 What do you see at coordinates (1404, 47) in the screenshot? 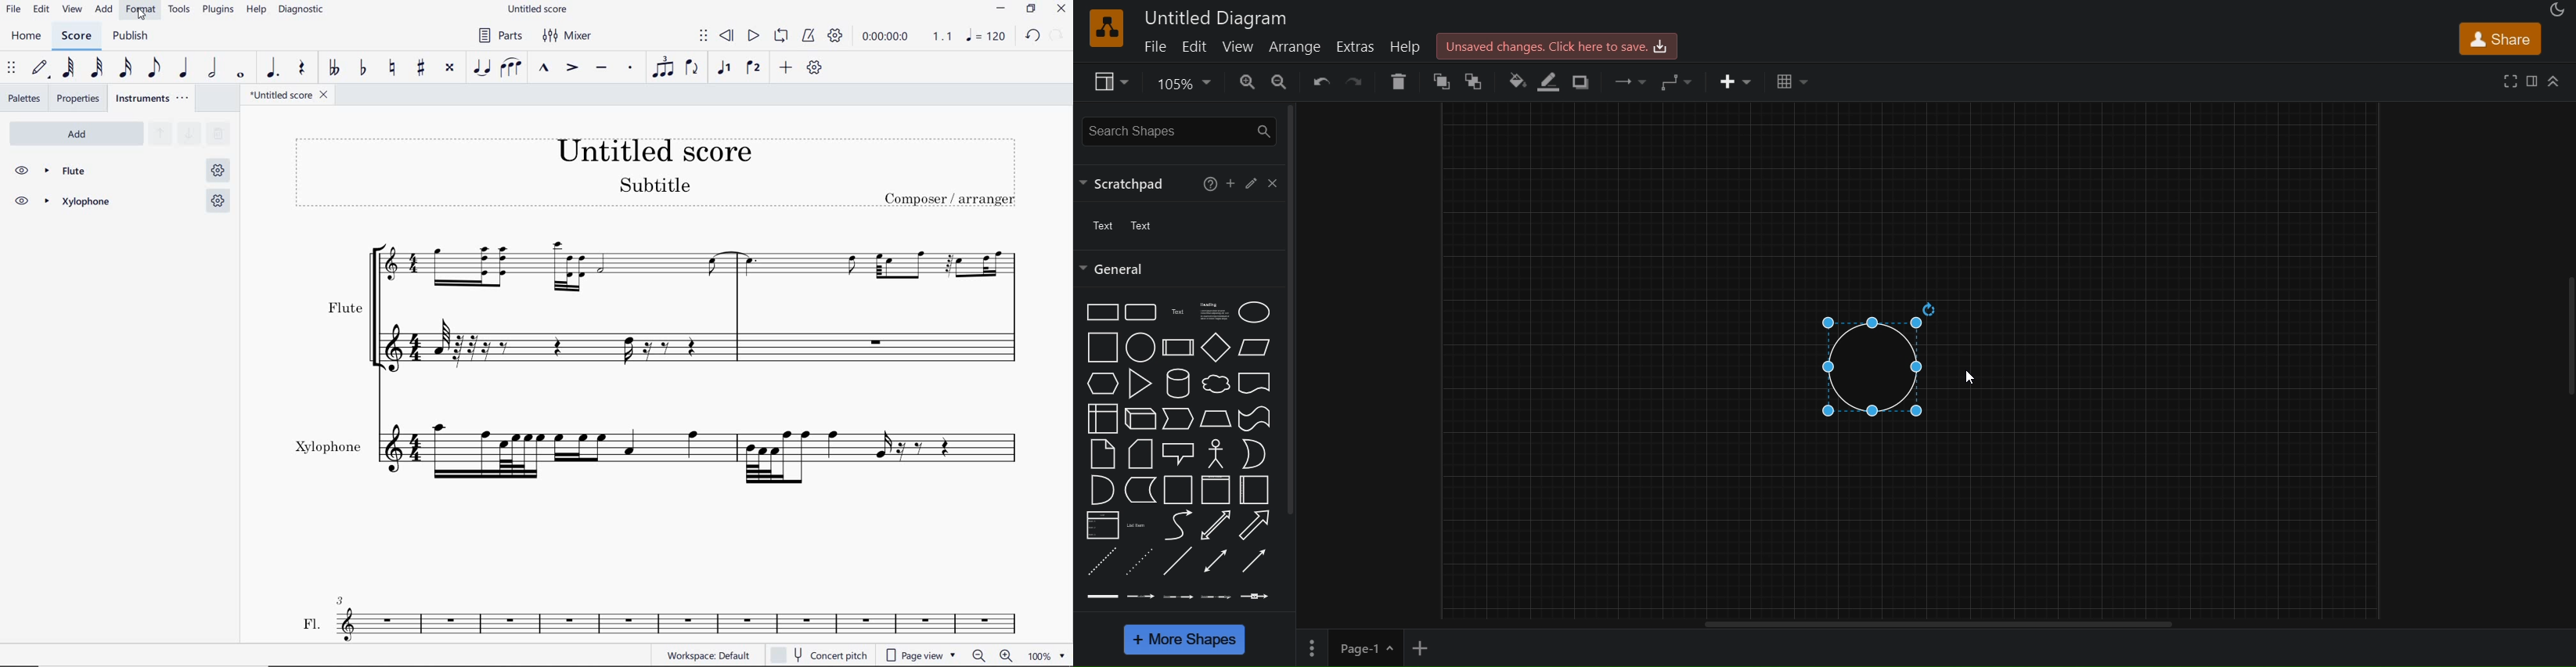
I see `help` at bounding box center [1404, 47].